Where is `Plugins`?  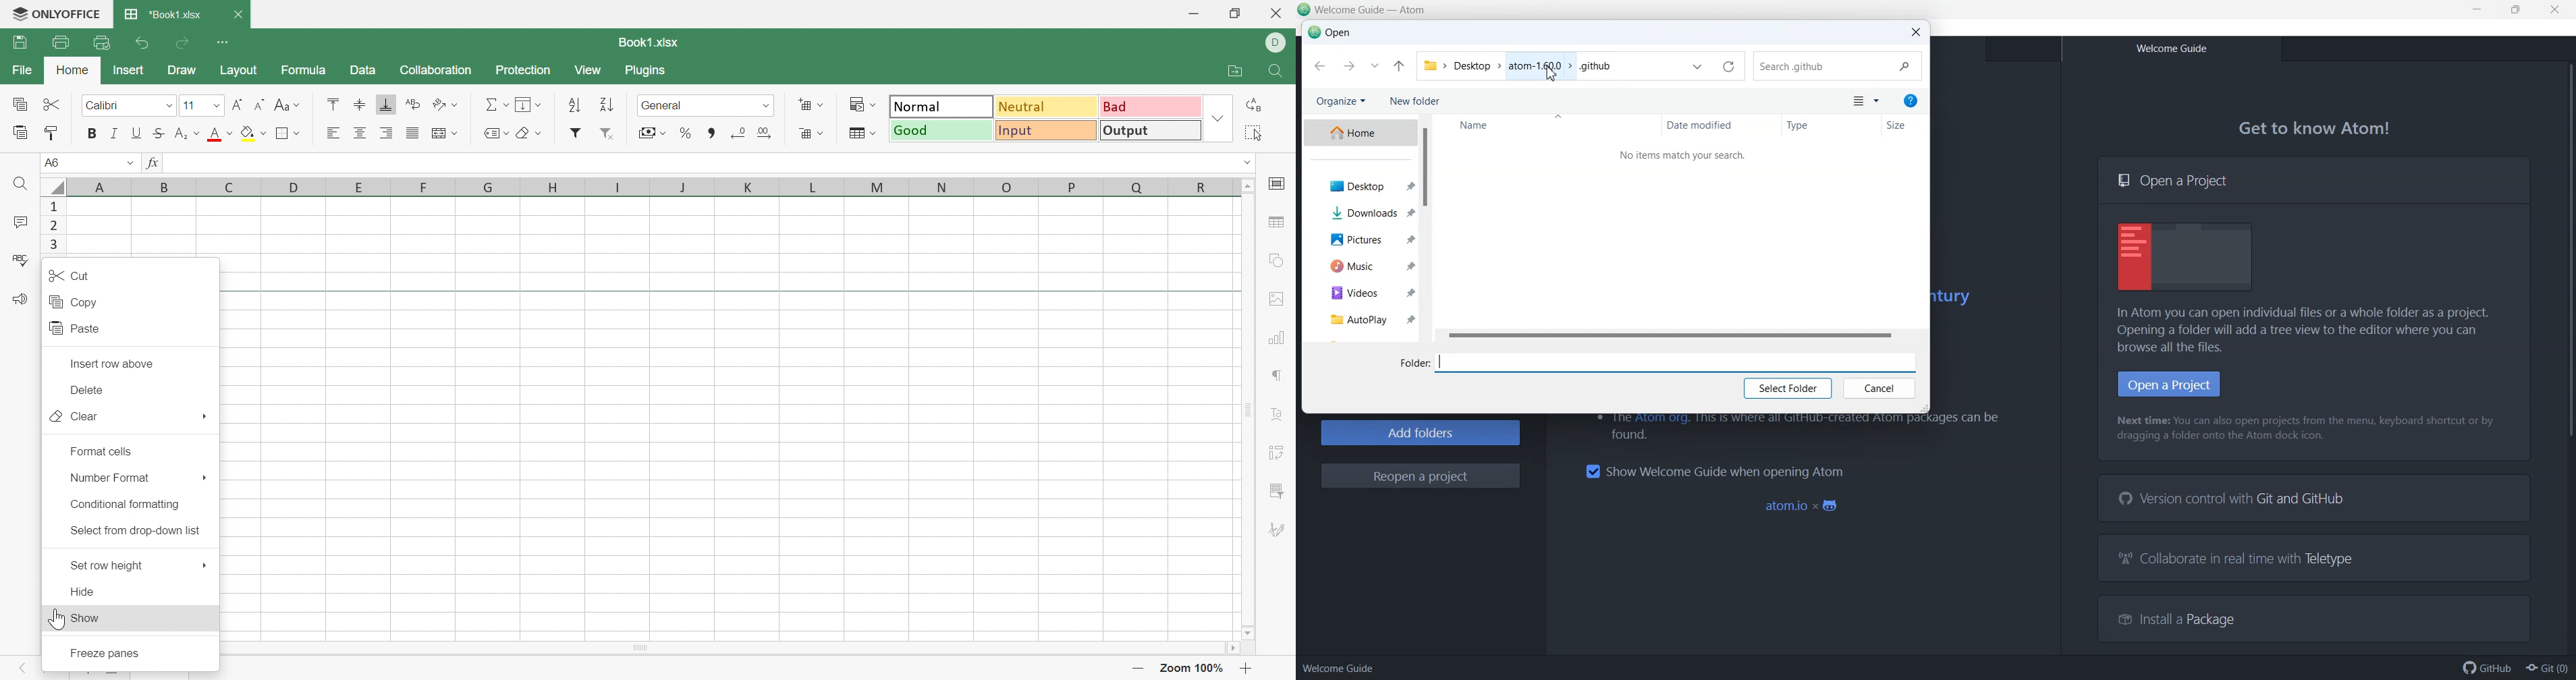 Plugins is located at coordinates (645, 69).